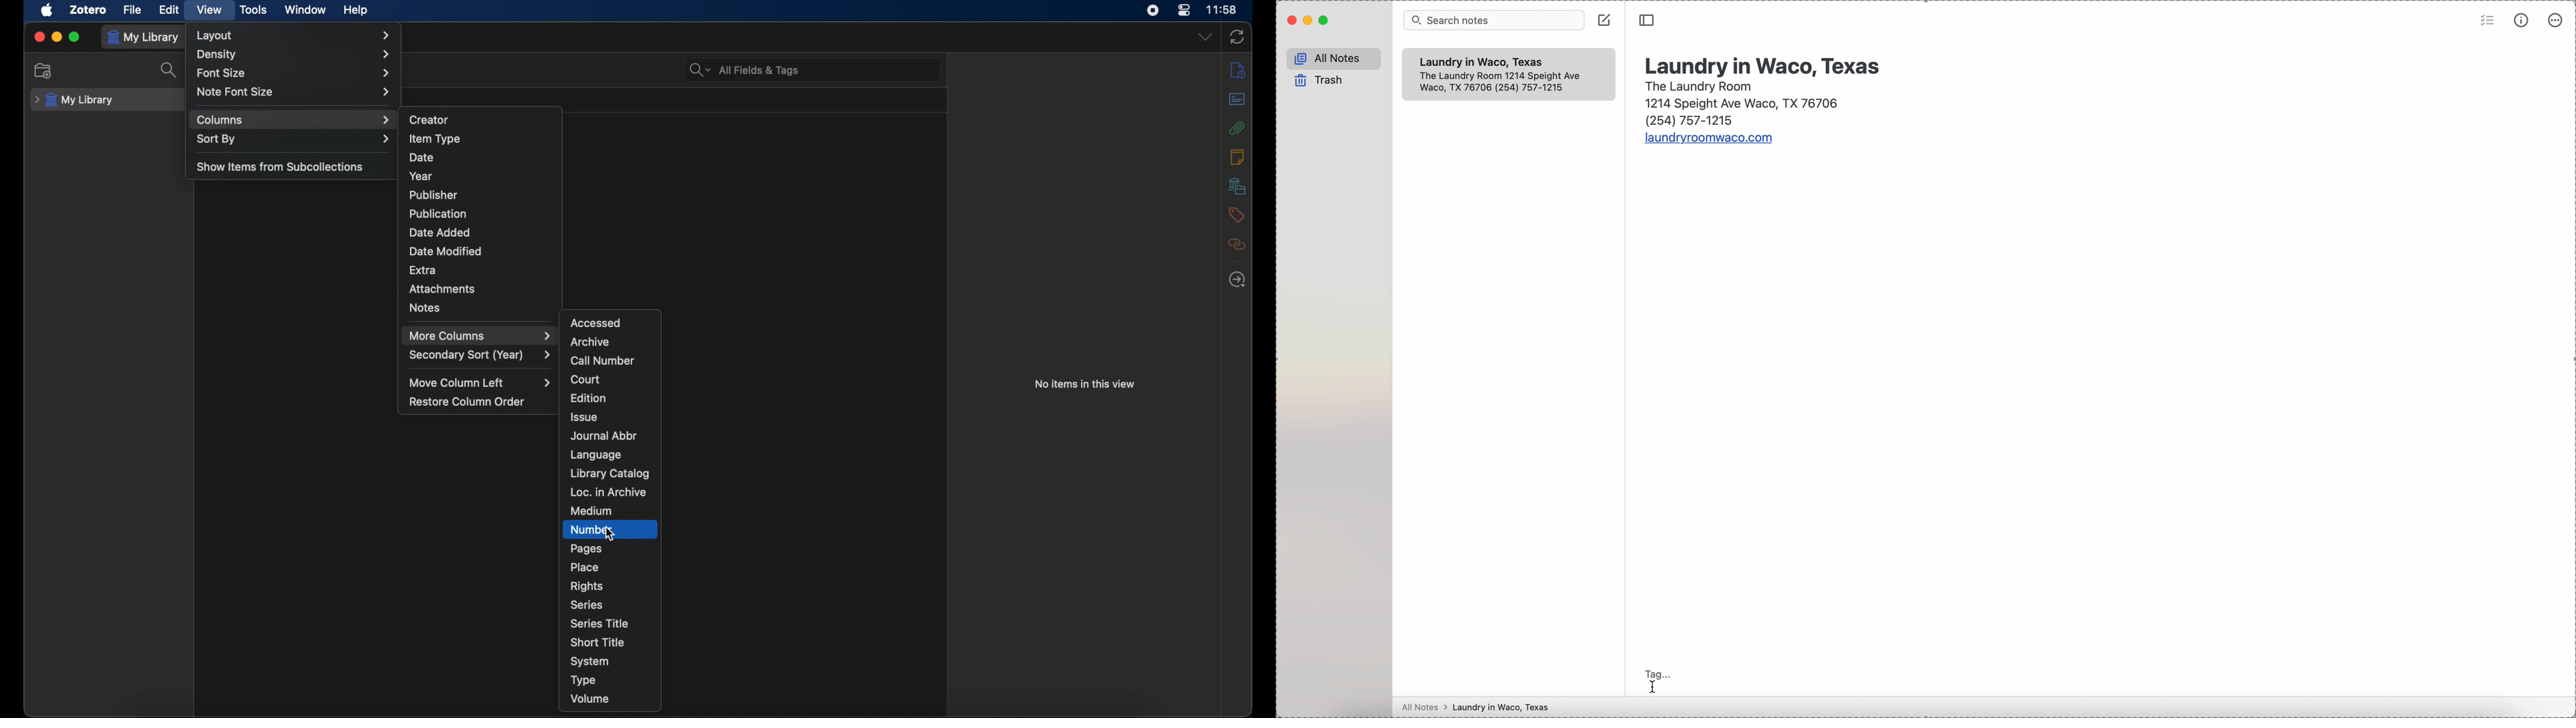 This screenshot has width=2576, height=728. Describe the element at coordinates (468, 402) in the screenshot. I see `restore column order` at that location.